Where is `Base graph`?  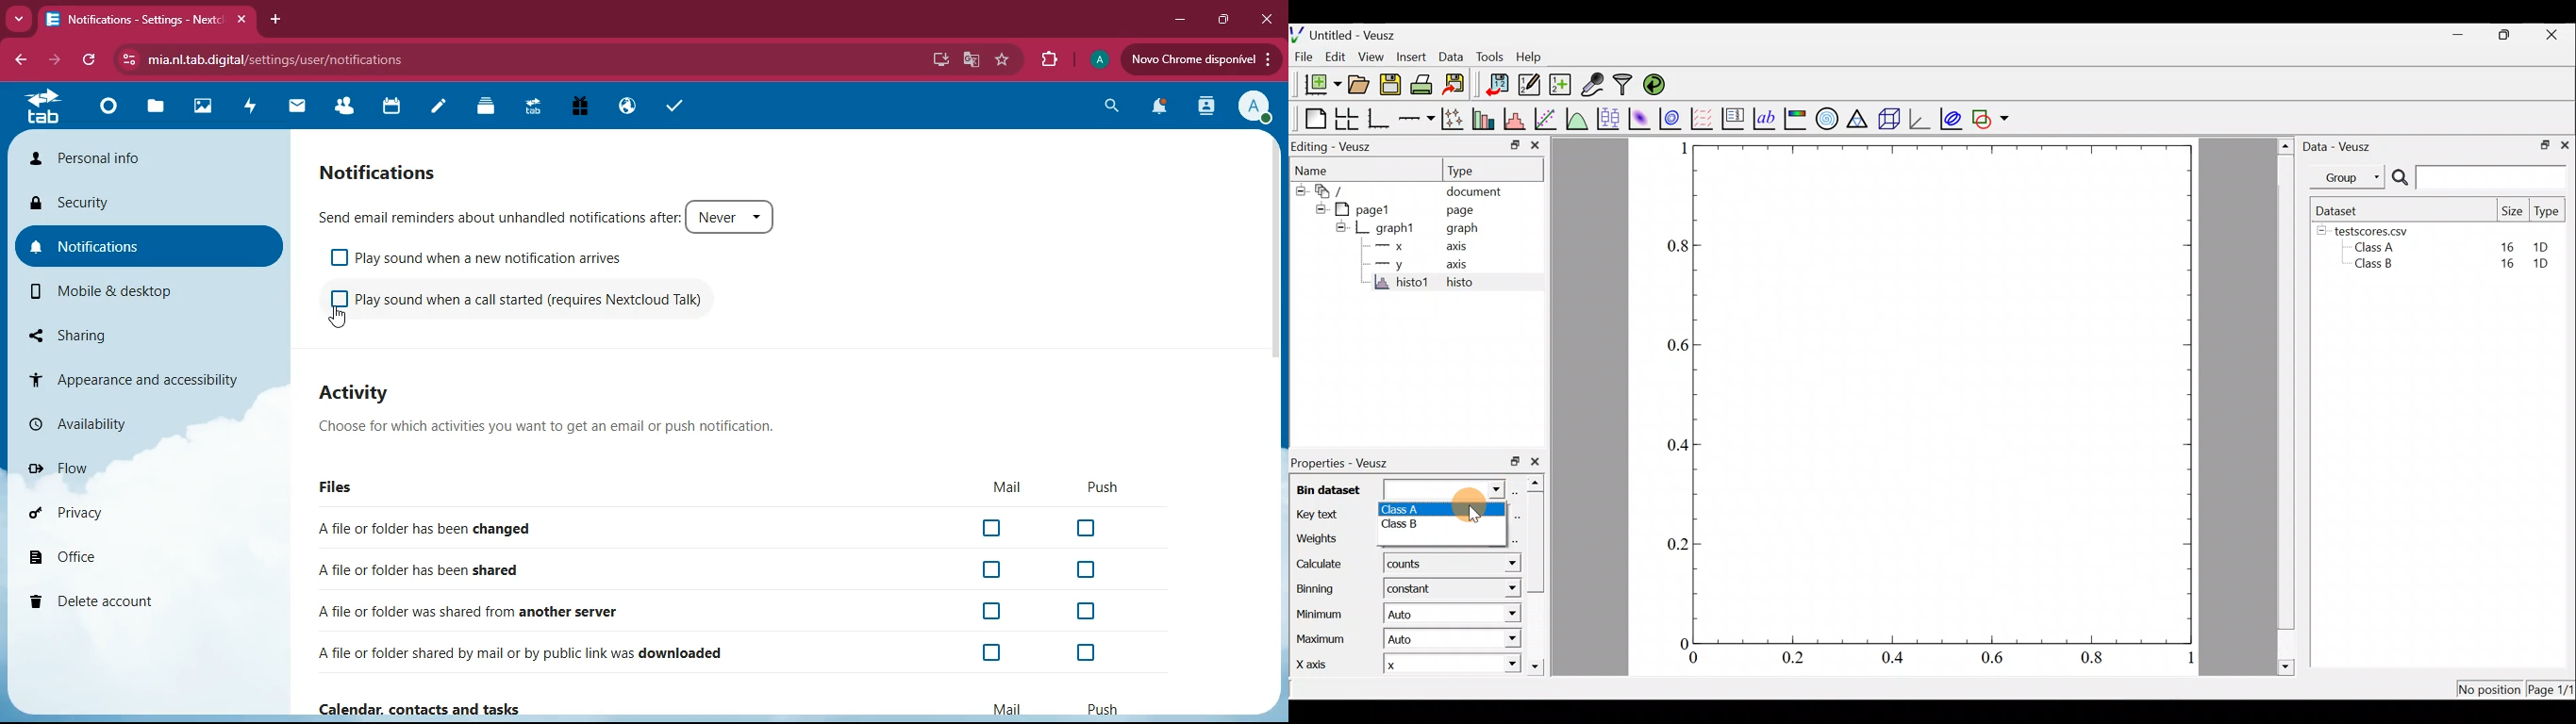 Base graph is located at coordinates (1378, 117).